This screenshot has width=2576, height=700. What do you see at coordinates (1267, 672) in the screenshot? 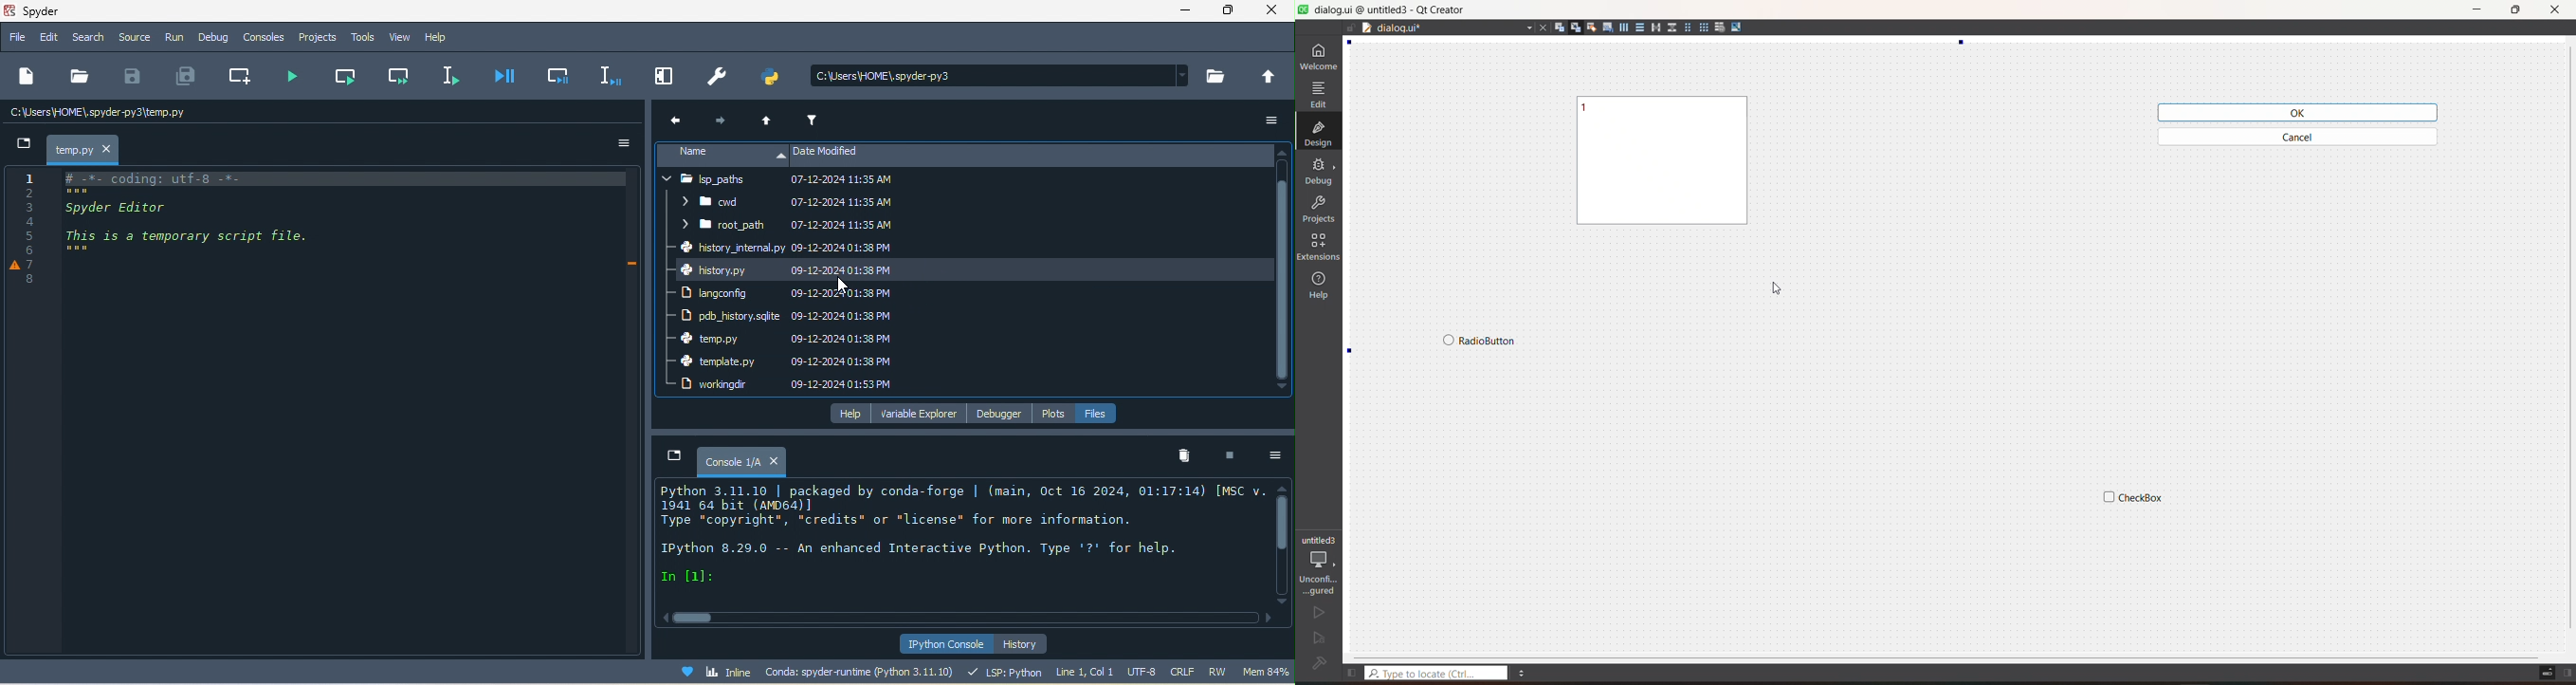
I see `mem 83%` at bounding box center [1267, 672].